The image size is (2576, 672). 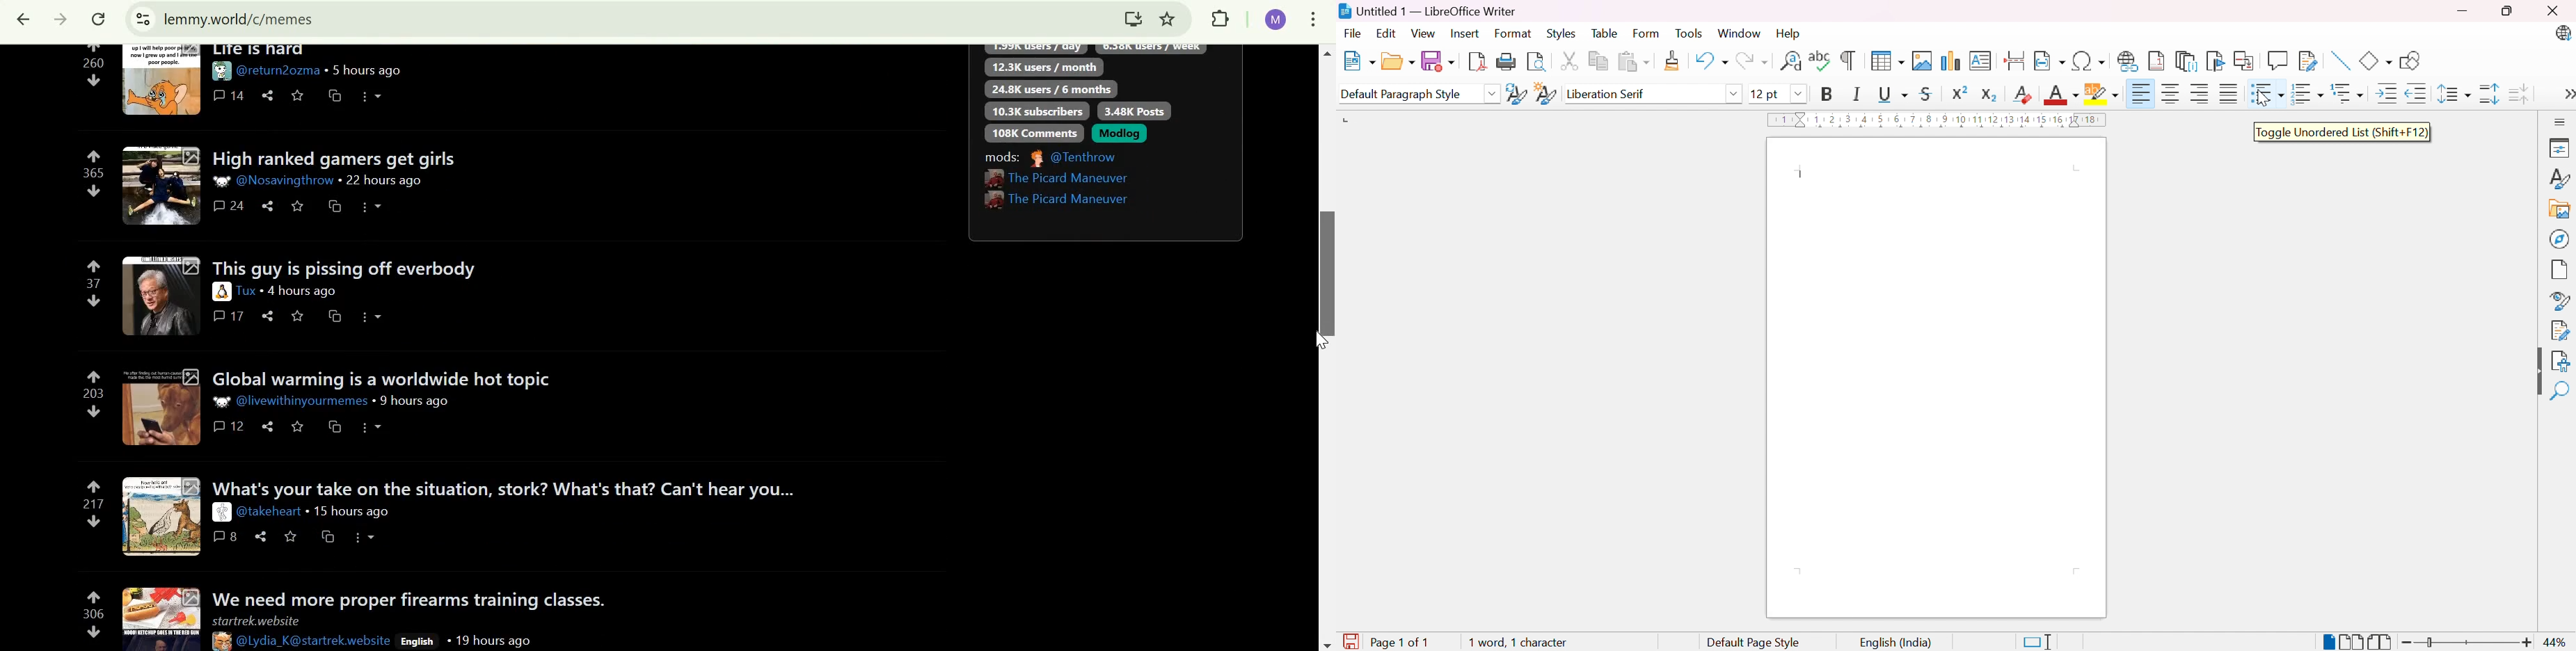 What do you see at coordinates (221, 182) in the screenshot?
I see `picture` at bounding box center [221, 182].